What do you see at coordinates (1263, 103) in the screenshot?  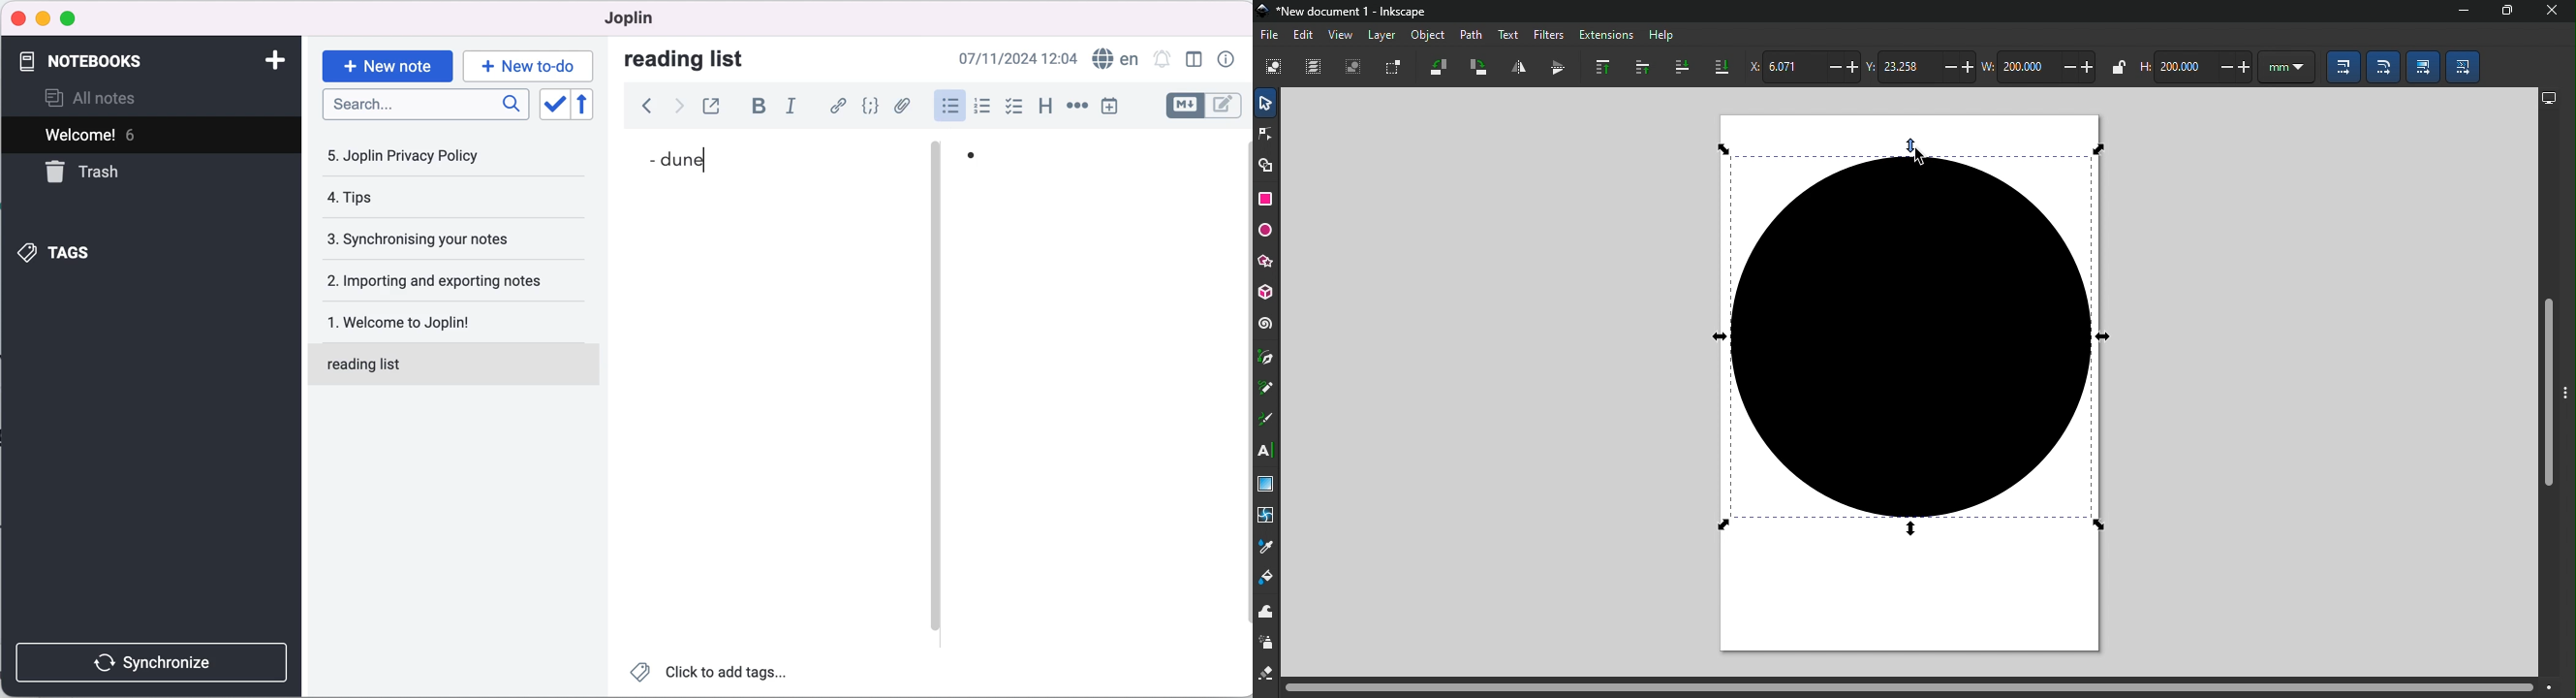 I see `Selector tool` at bounding box center [1263, 103].